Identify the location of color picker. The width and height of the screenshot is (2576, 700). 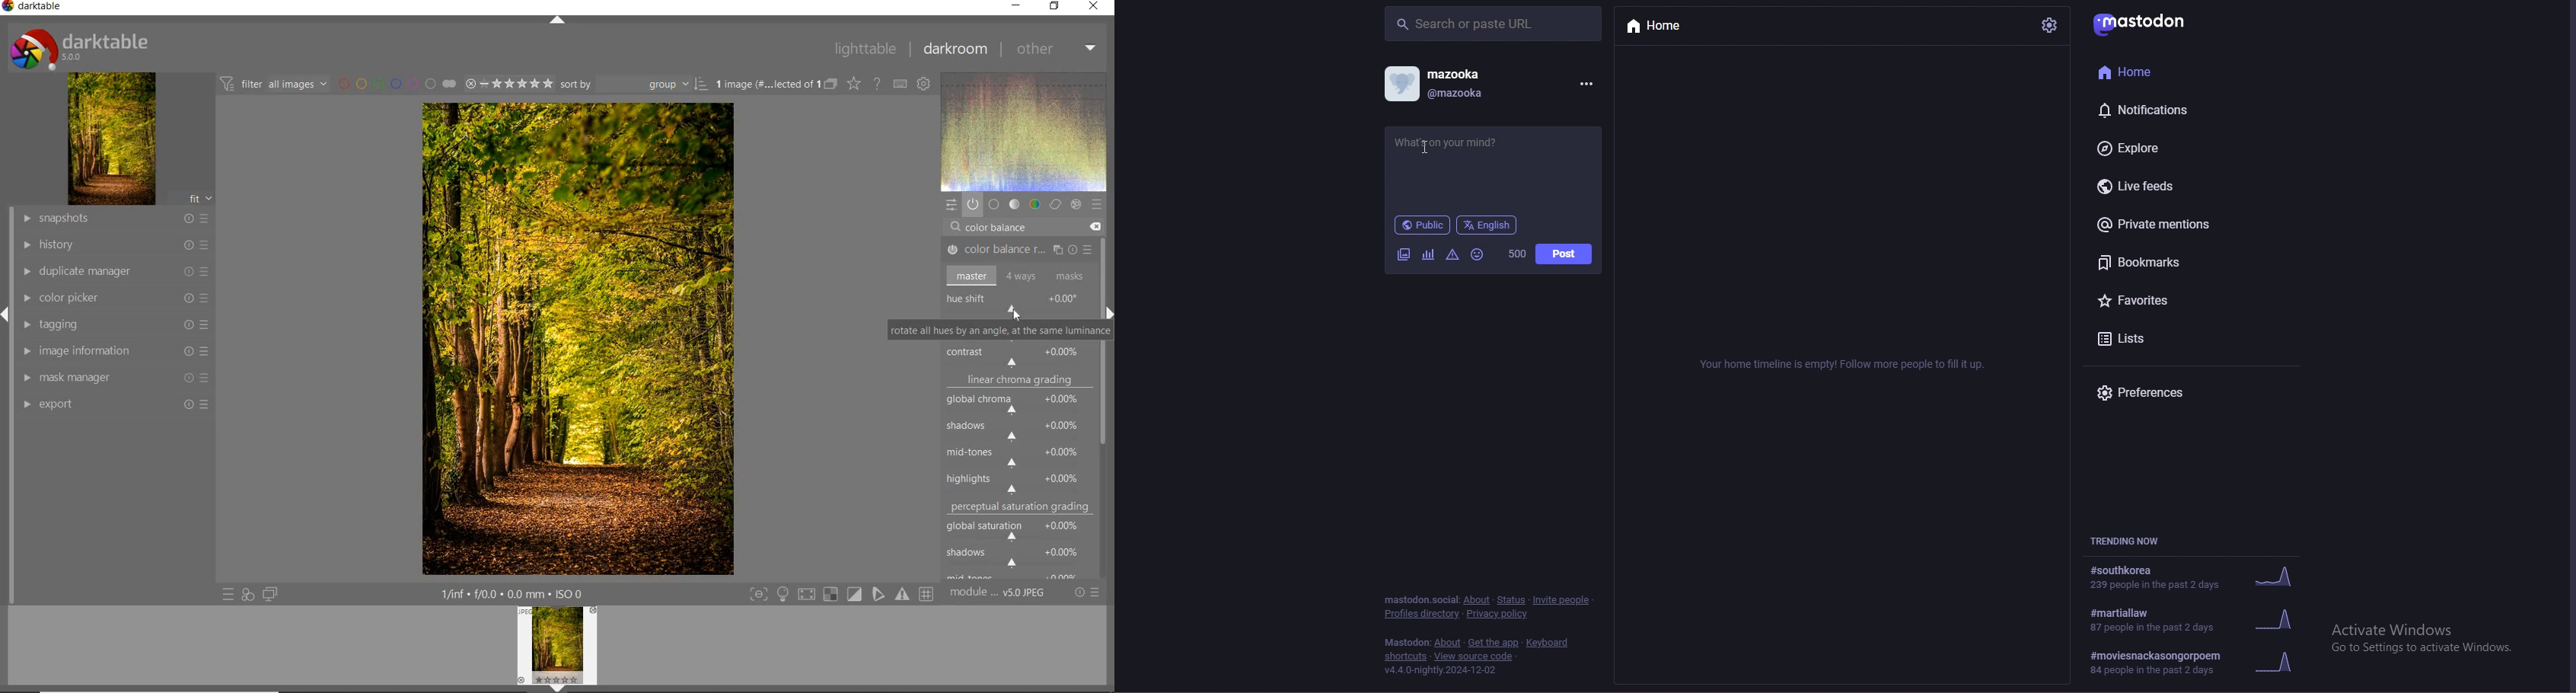
(115, 299).